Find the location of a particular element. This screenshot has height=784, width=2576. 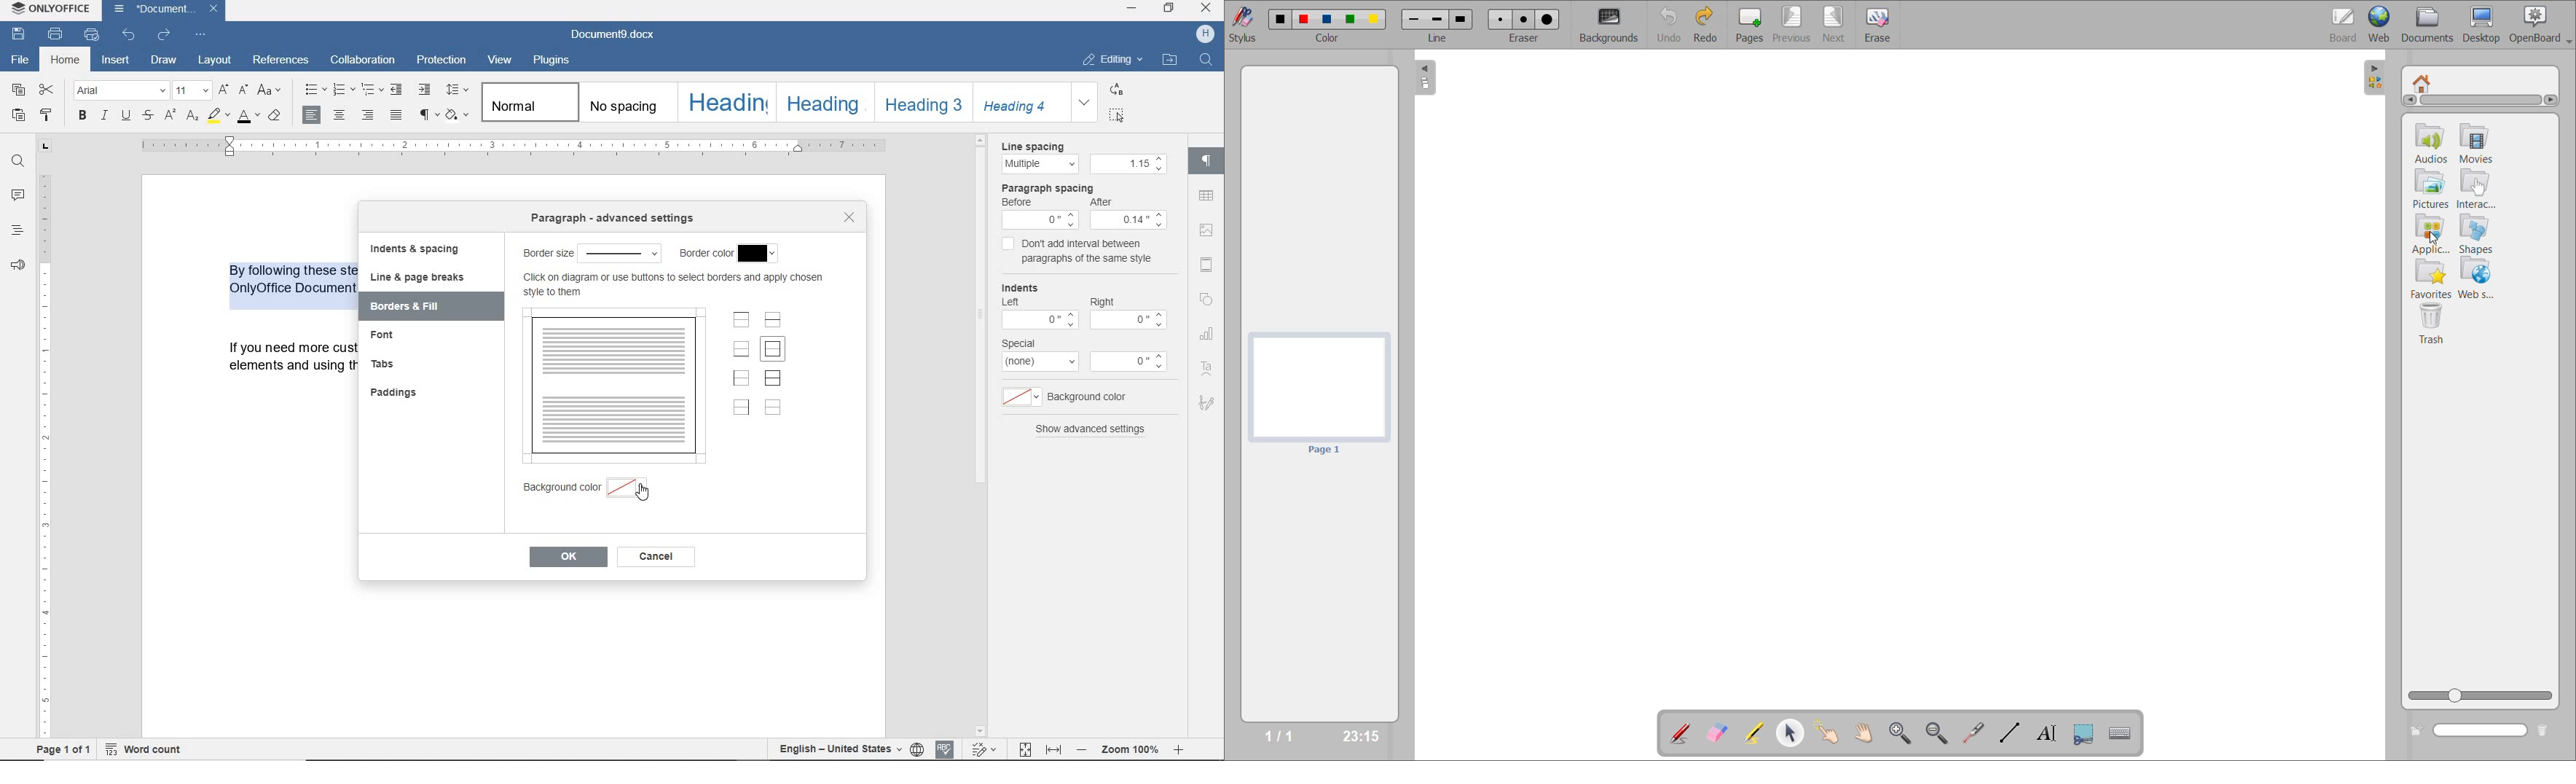

border color is located at coordinates (704, 254).